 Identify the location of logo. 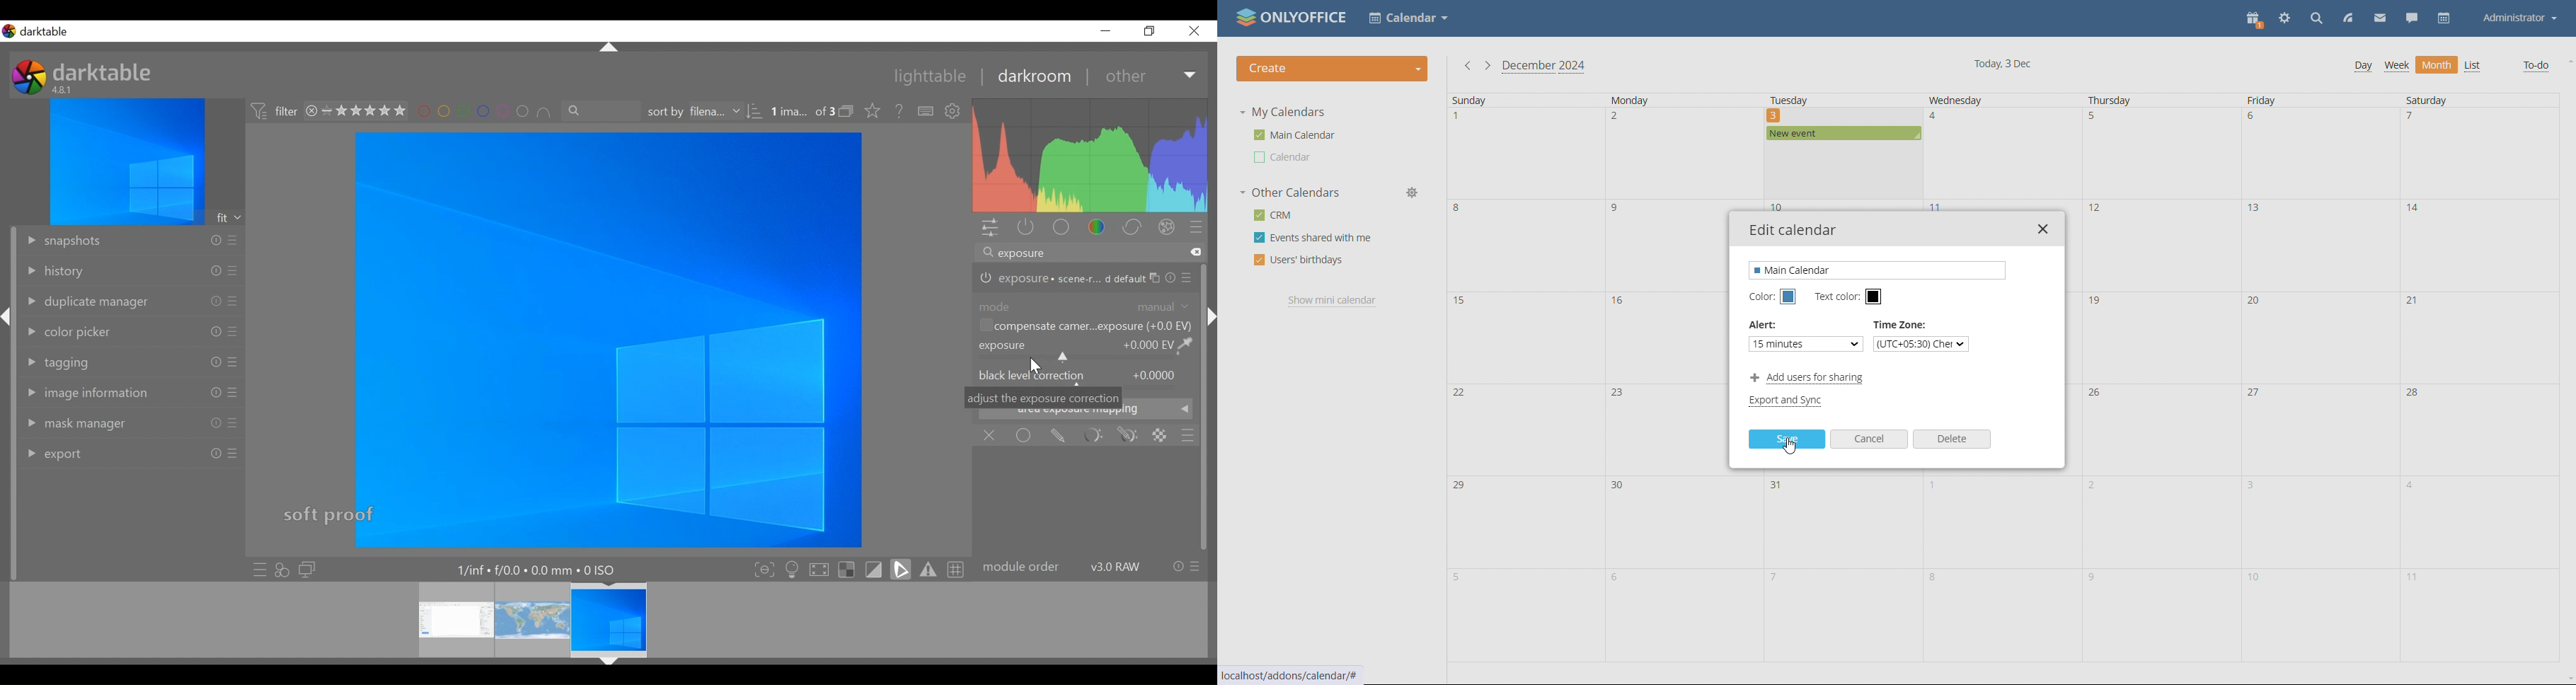
(9, 31).